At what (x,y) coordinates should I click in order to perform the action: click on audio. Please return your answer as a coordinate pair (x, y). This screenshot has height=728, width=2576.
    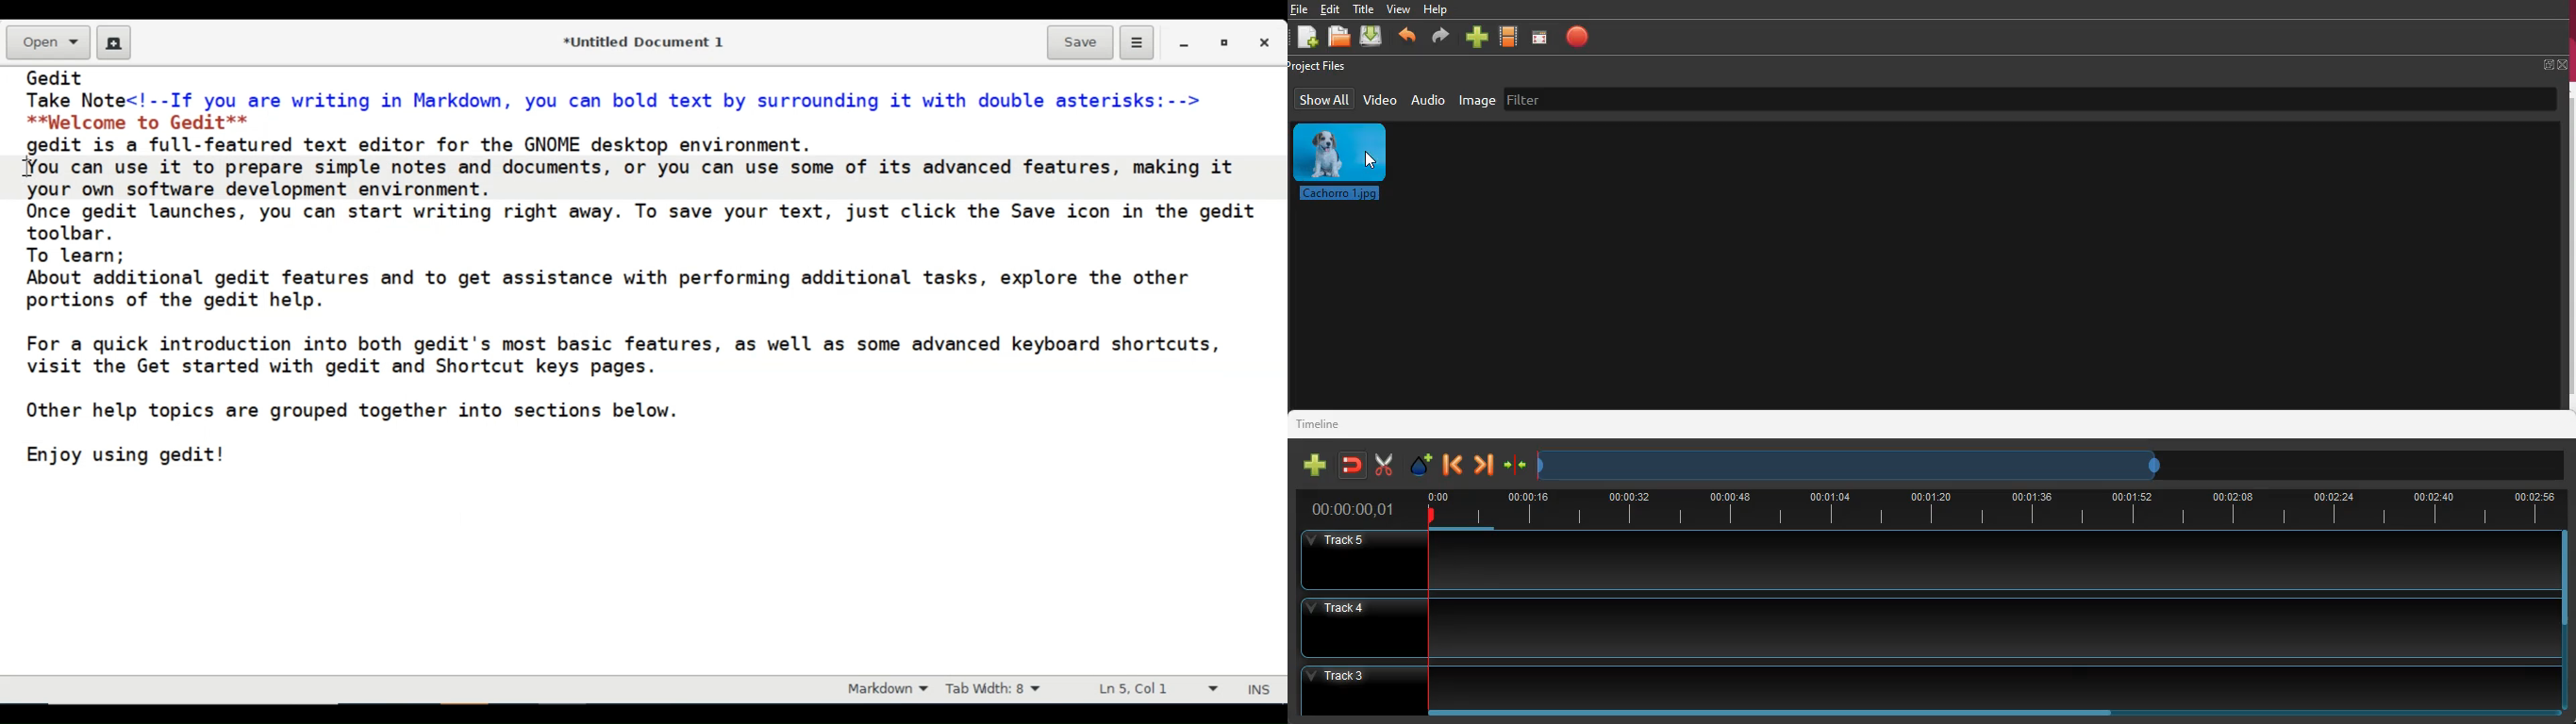
    Looking at the image, I should click on (1430, 100).